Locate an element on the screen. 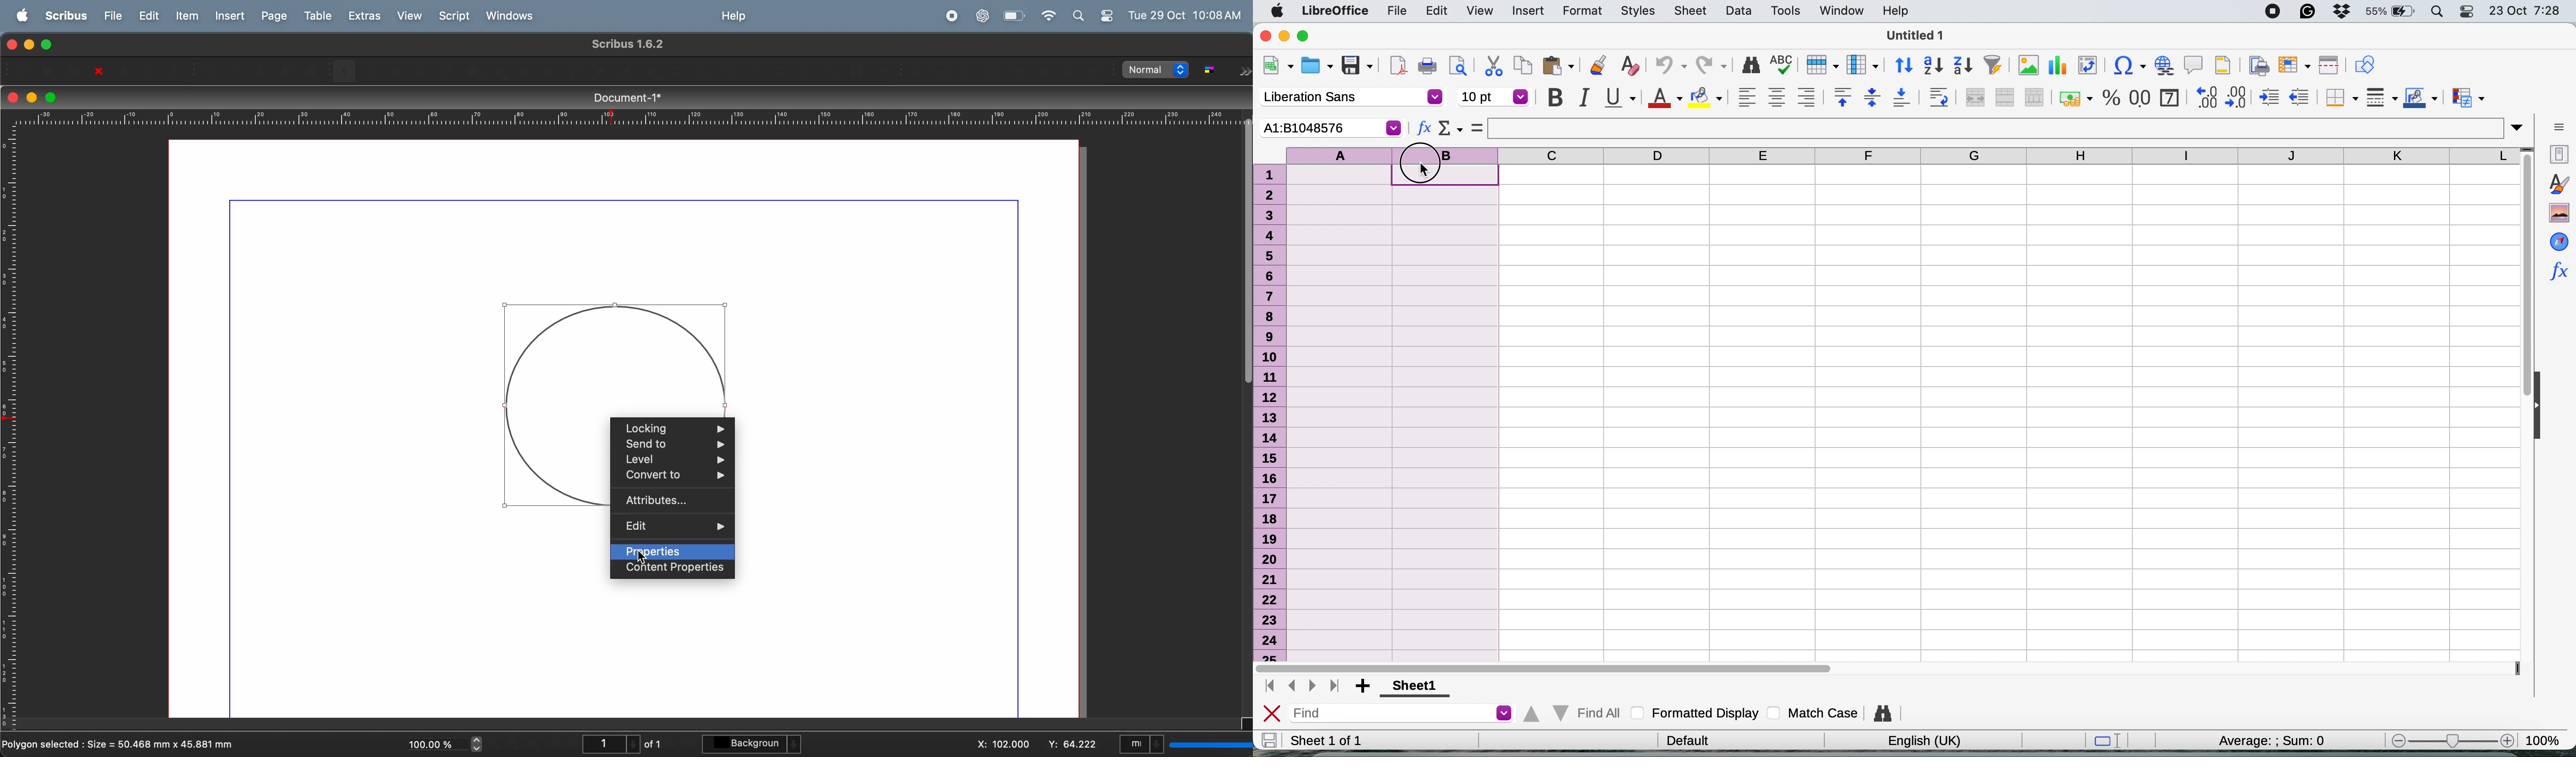 The height and width of the screenshot is (784, 2576). center vertically is located at coordinates (1872, 98).